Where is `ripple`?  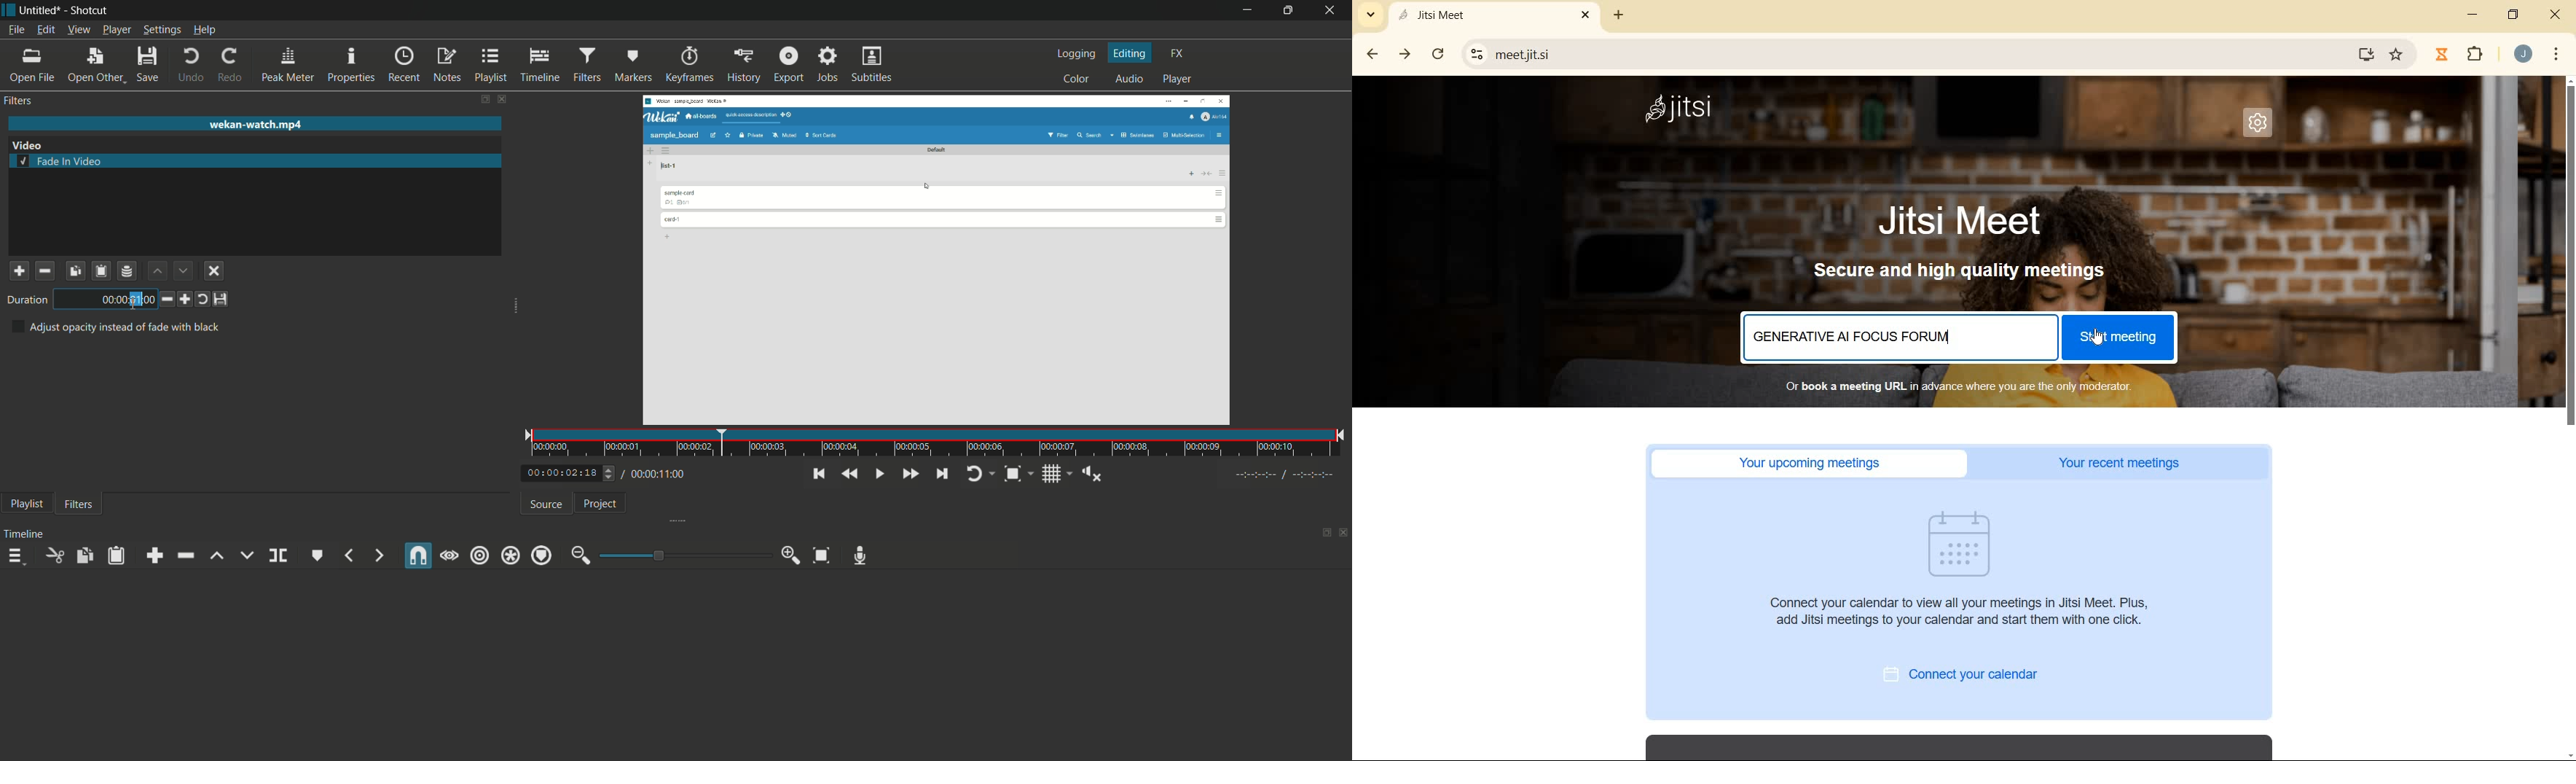
ripple is located at coordinates (480, 556).